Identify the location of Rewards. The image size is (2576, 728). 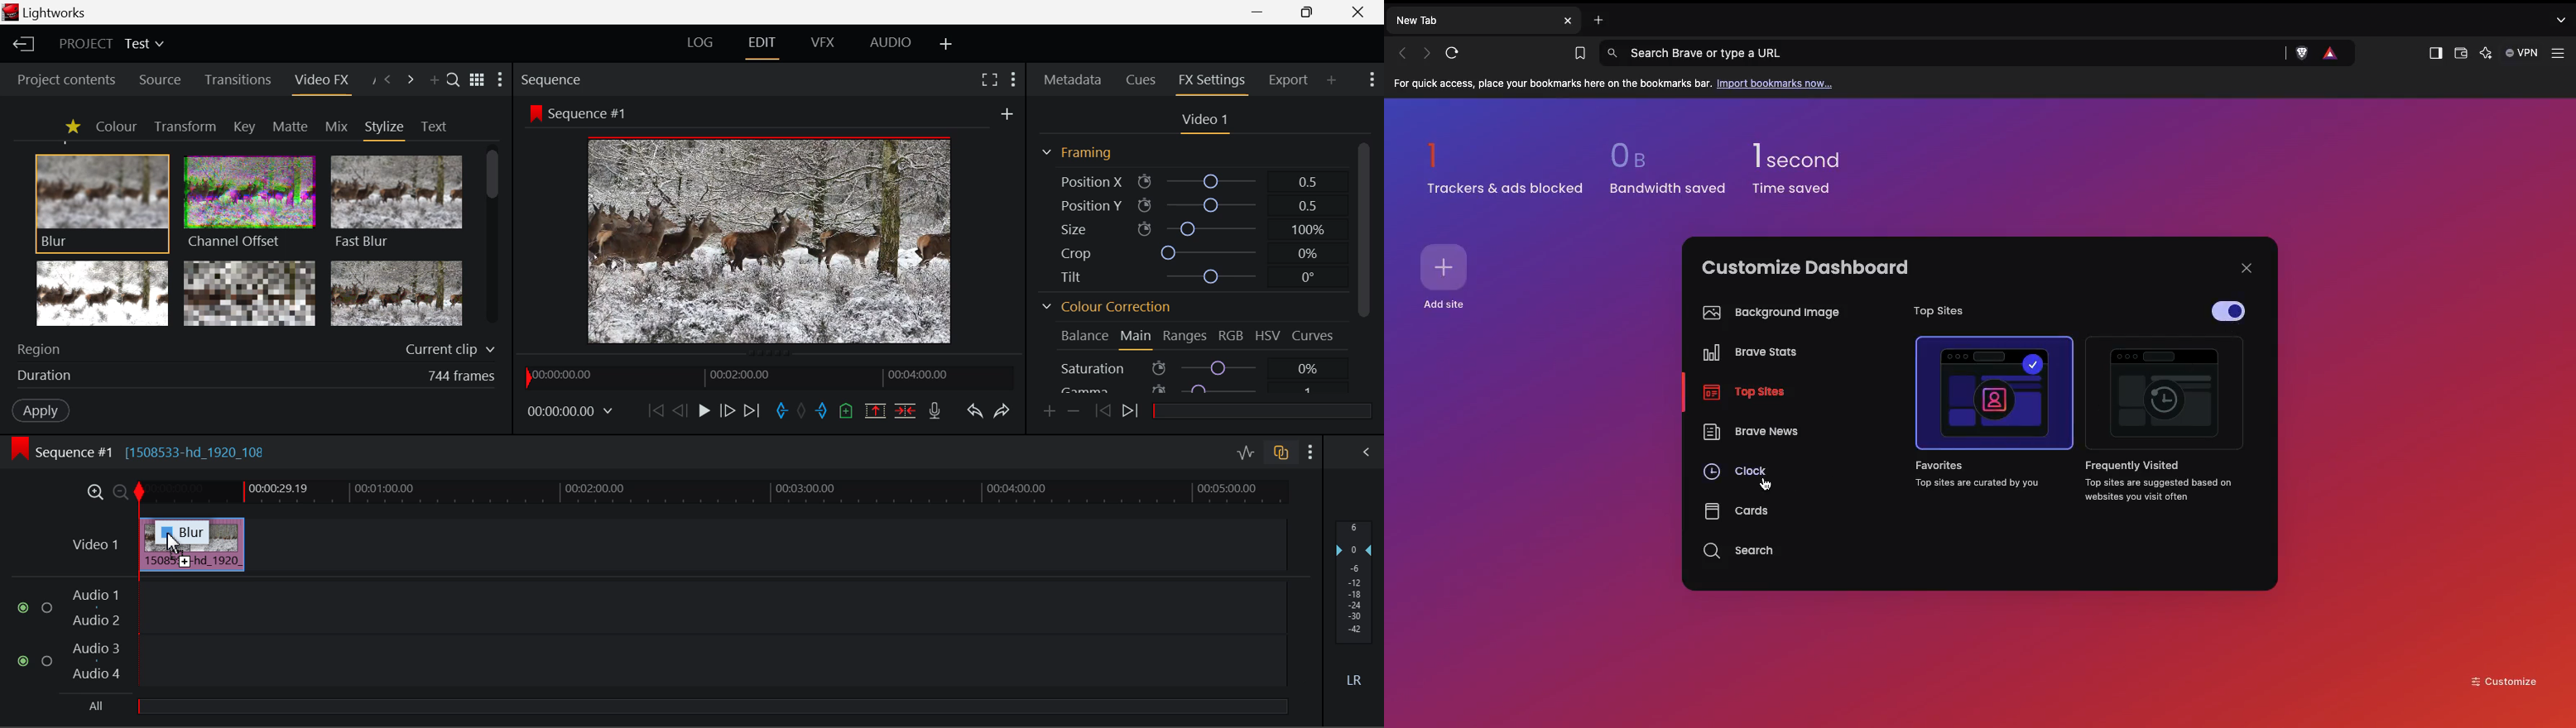
(2332, 54).